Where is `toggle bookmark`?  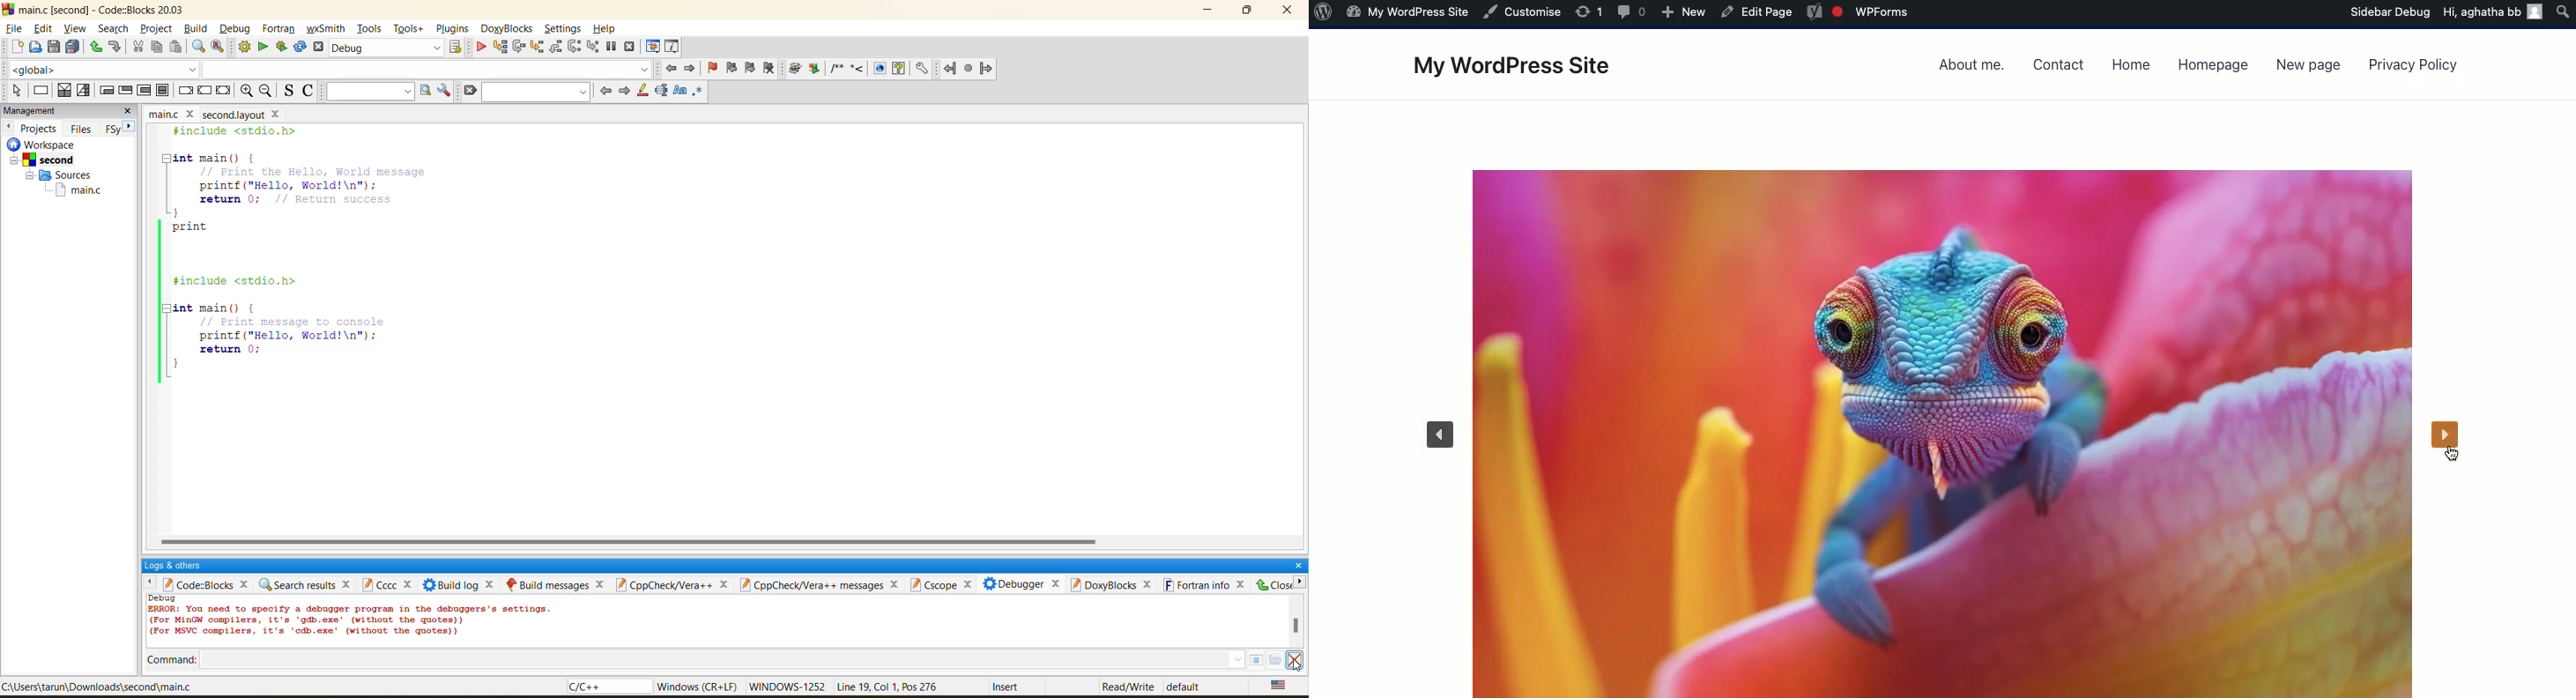 toggle bookmark is located at coordinates (712, 67).